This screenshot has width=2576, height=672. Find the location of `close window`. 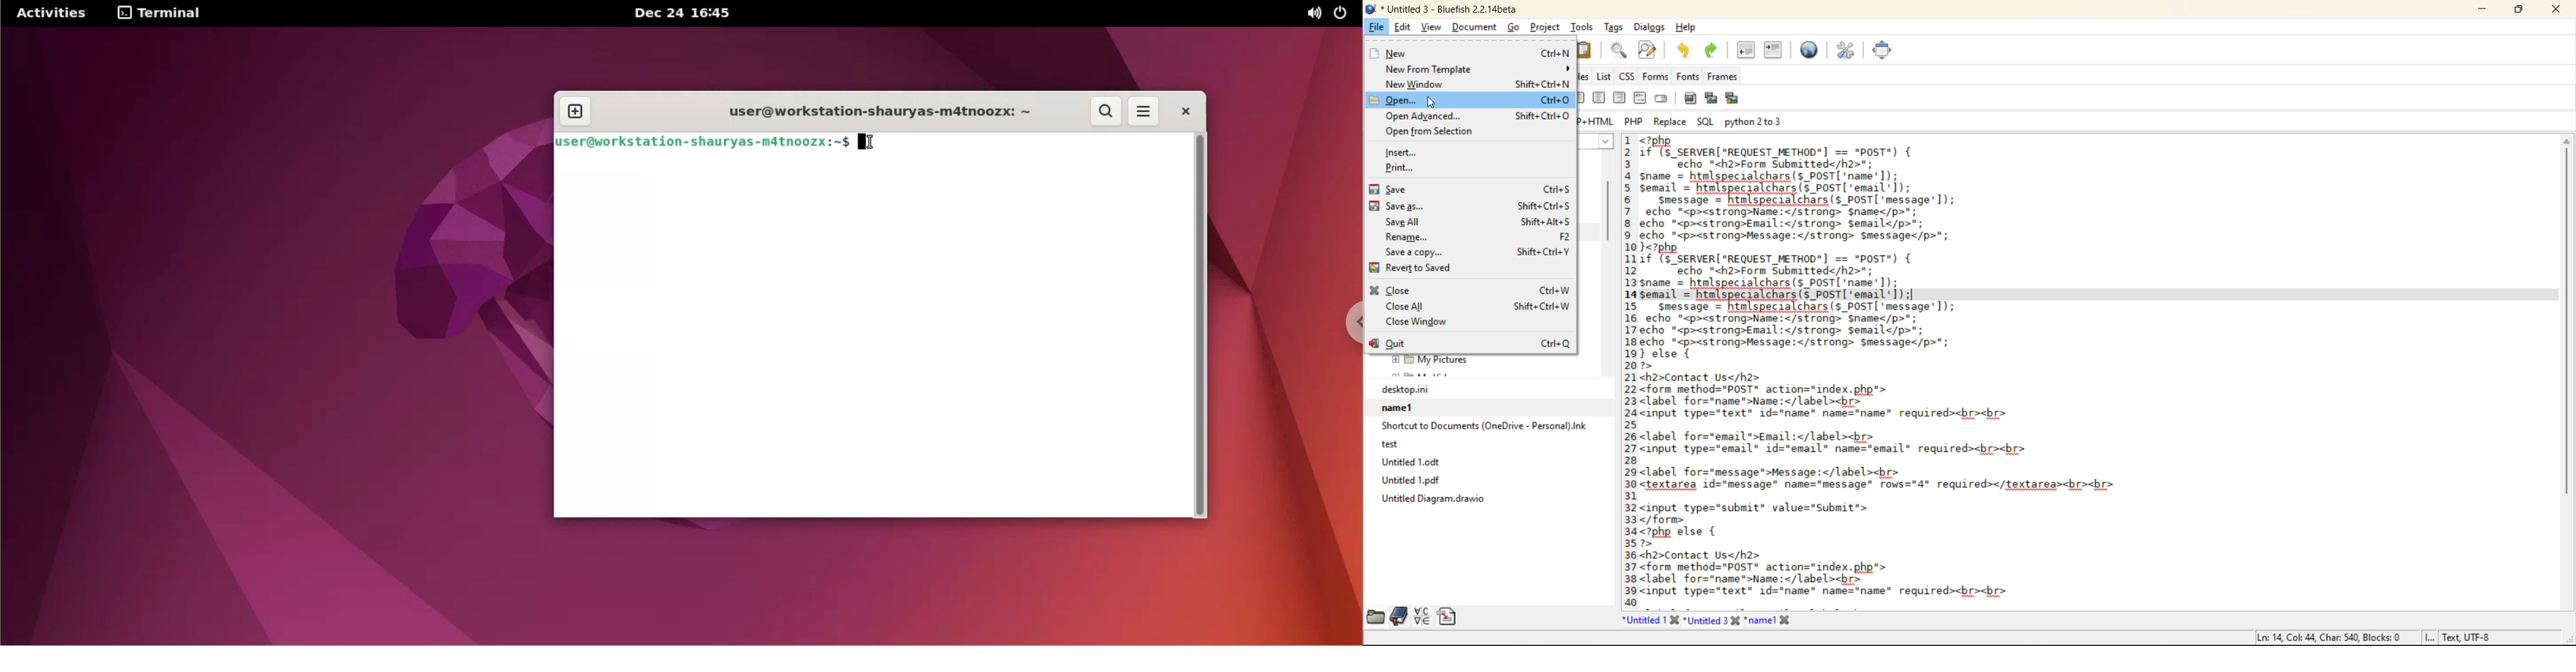

close window is located at coordinates (1416, 324).